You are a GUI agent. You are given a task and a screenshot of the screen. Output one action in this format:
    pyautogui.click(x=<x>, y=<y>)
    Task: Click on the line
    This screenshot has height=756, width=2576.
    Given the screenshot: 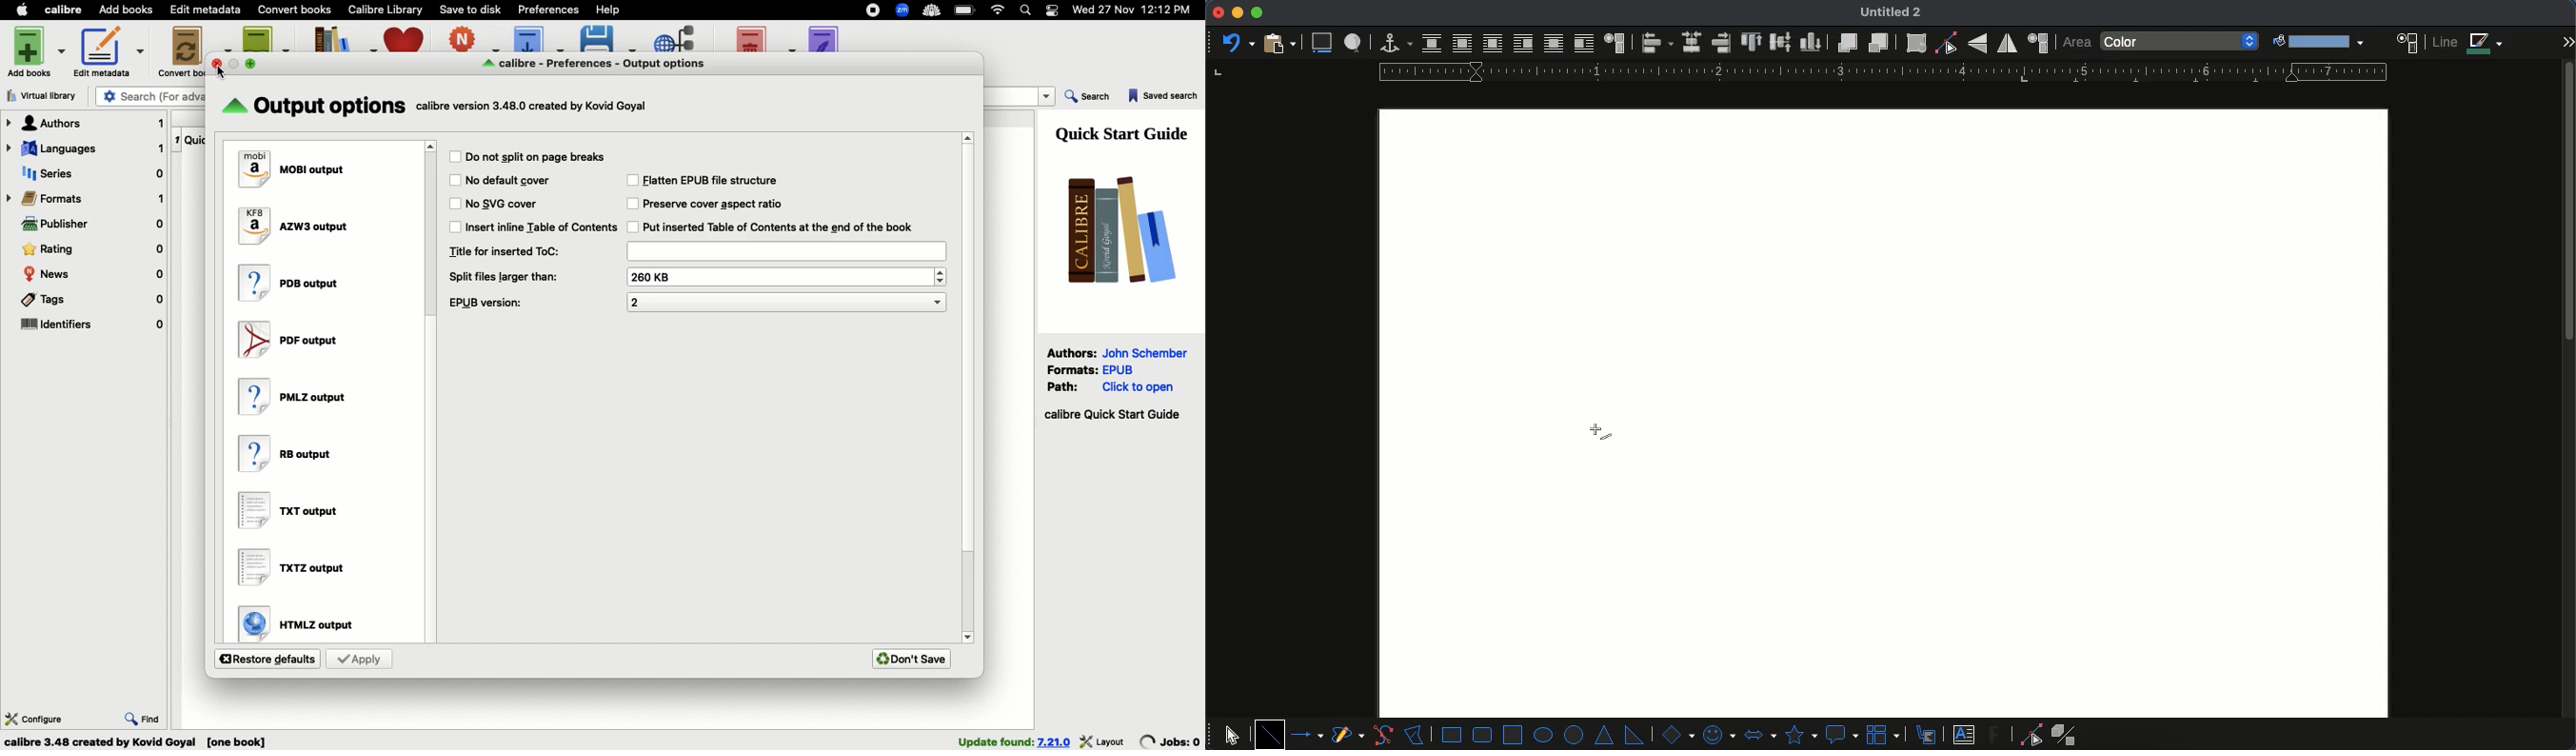 What is the action you would take?
    pyautogui.click(x=1270, y=734)
    